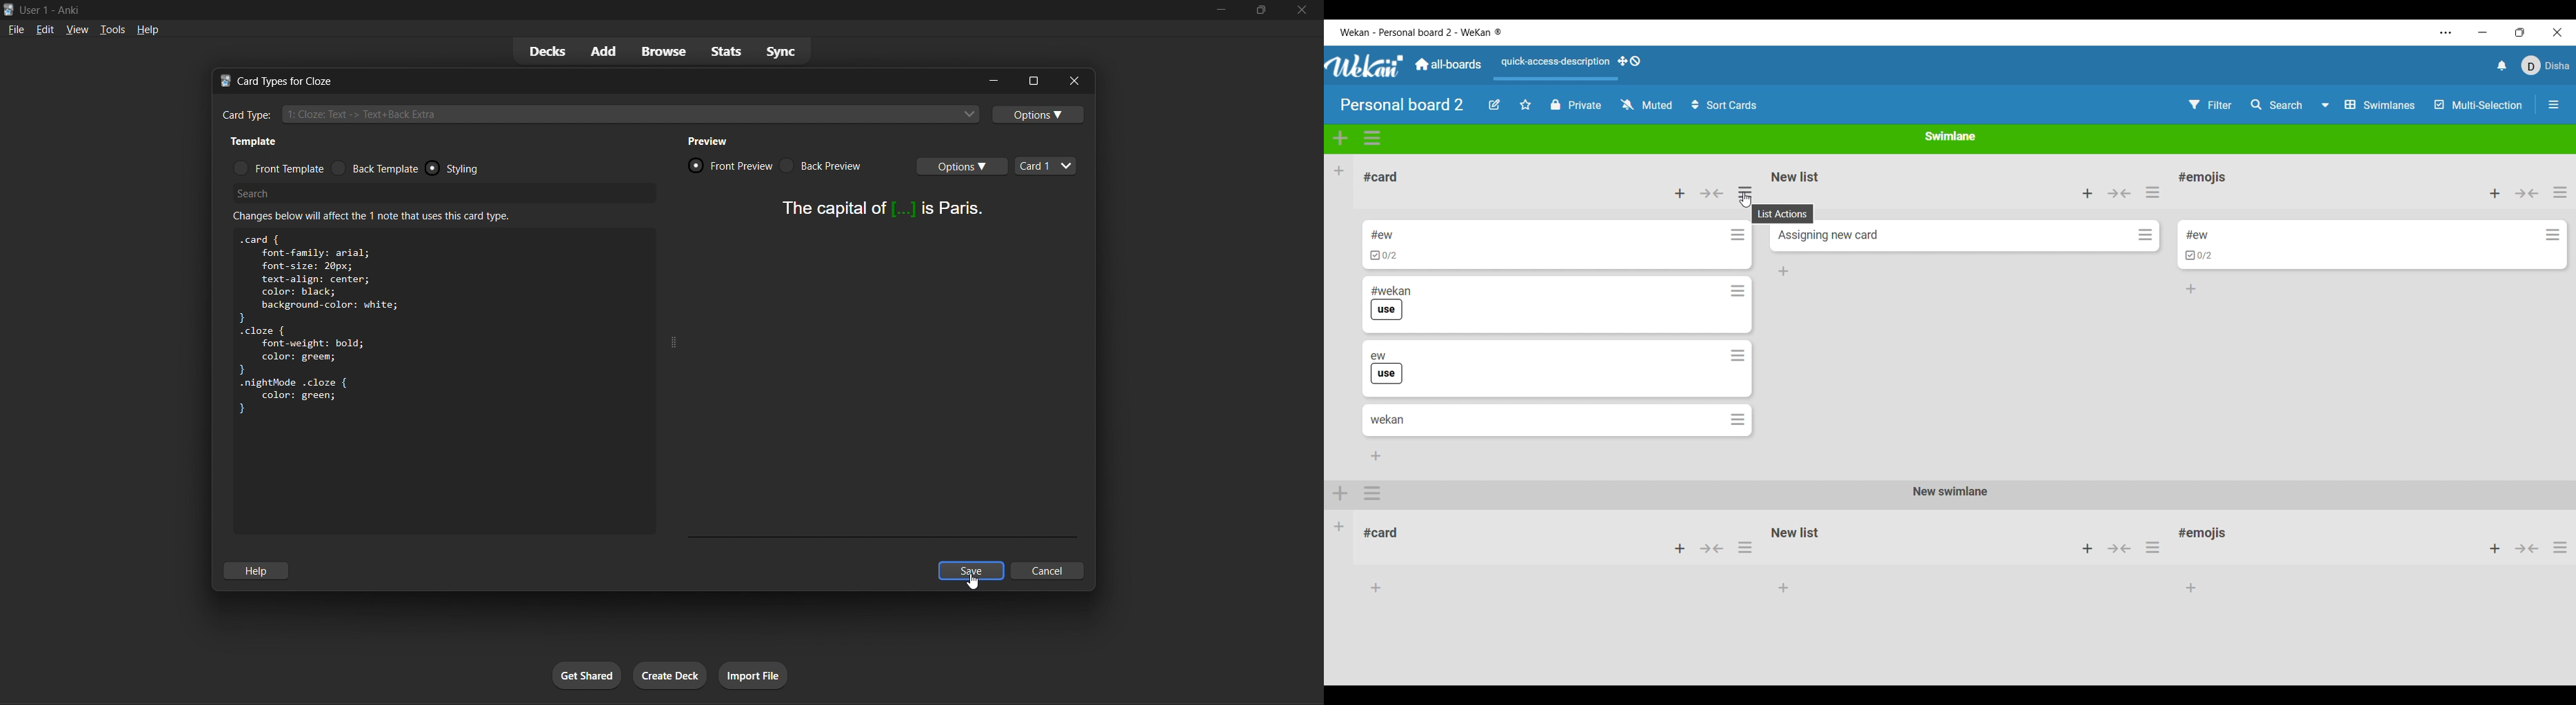 The image size is (2576, 728). Describe the element at coordinates (1388, 419) in the screenshot. I see `Card name` at that location.